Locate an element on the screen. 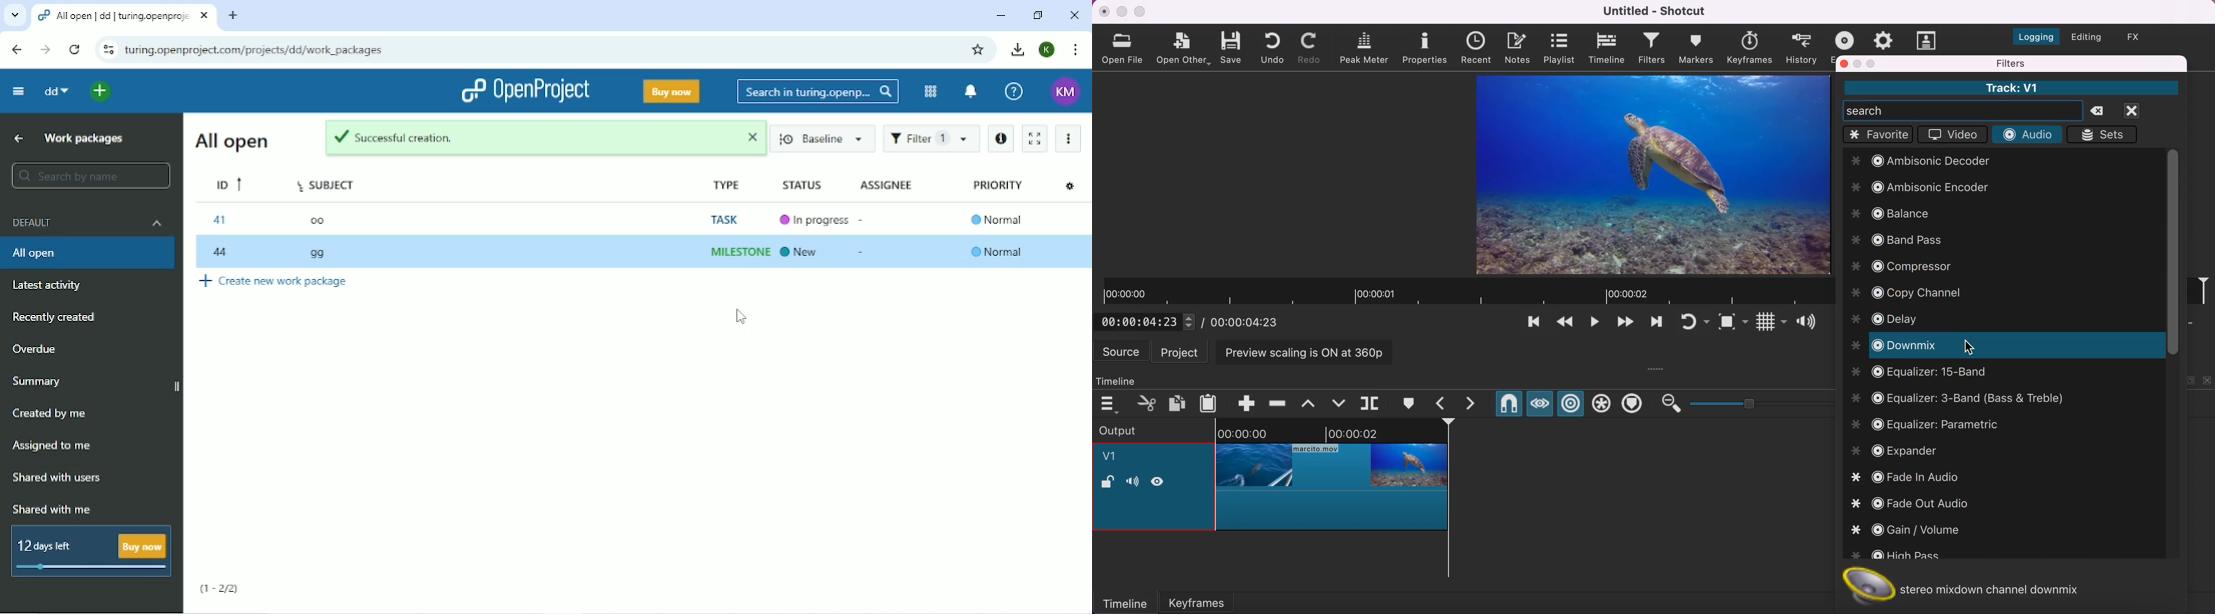 This screenshot has height=616, width=2240. lock is located at coordinates (1107, 483).